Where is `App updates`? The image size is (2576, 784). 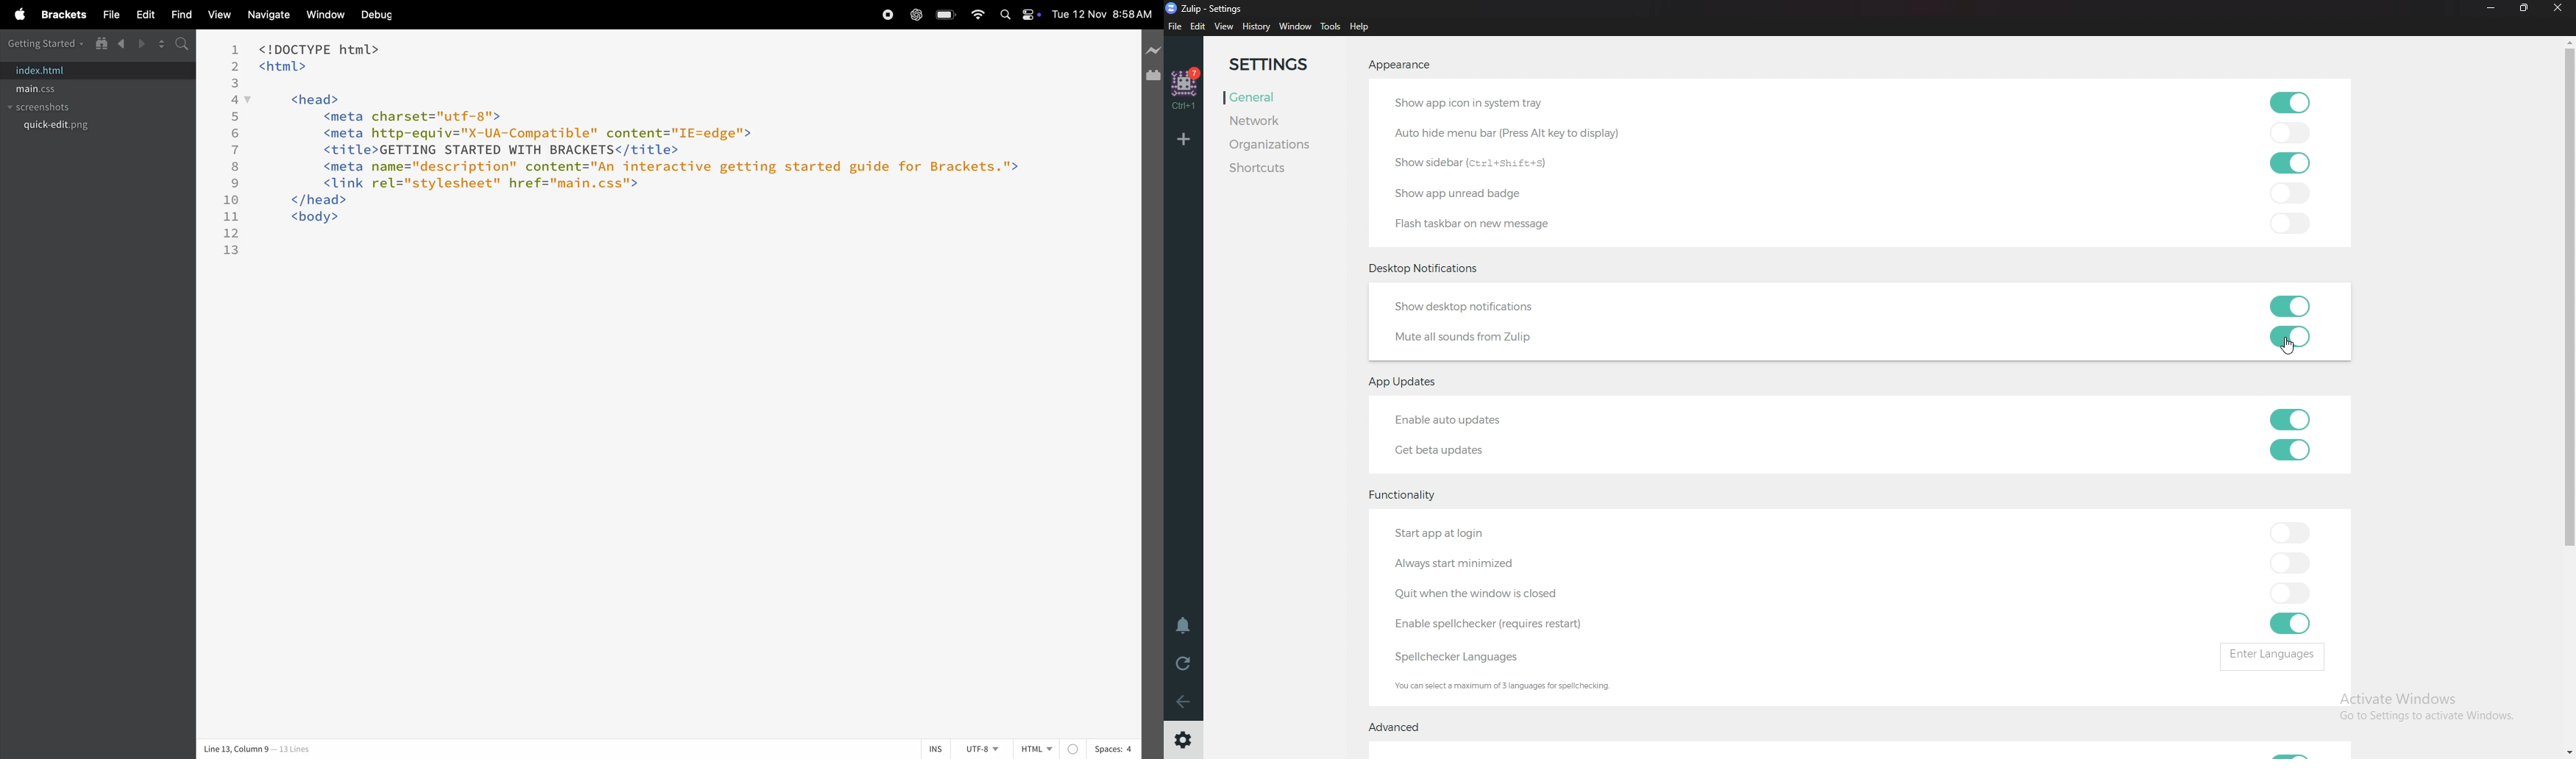
App updates is located at coordinates (1410, 384).